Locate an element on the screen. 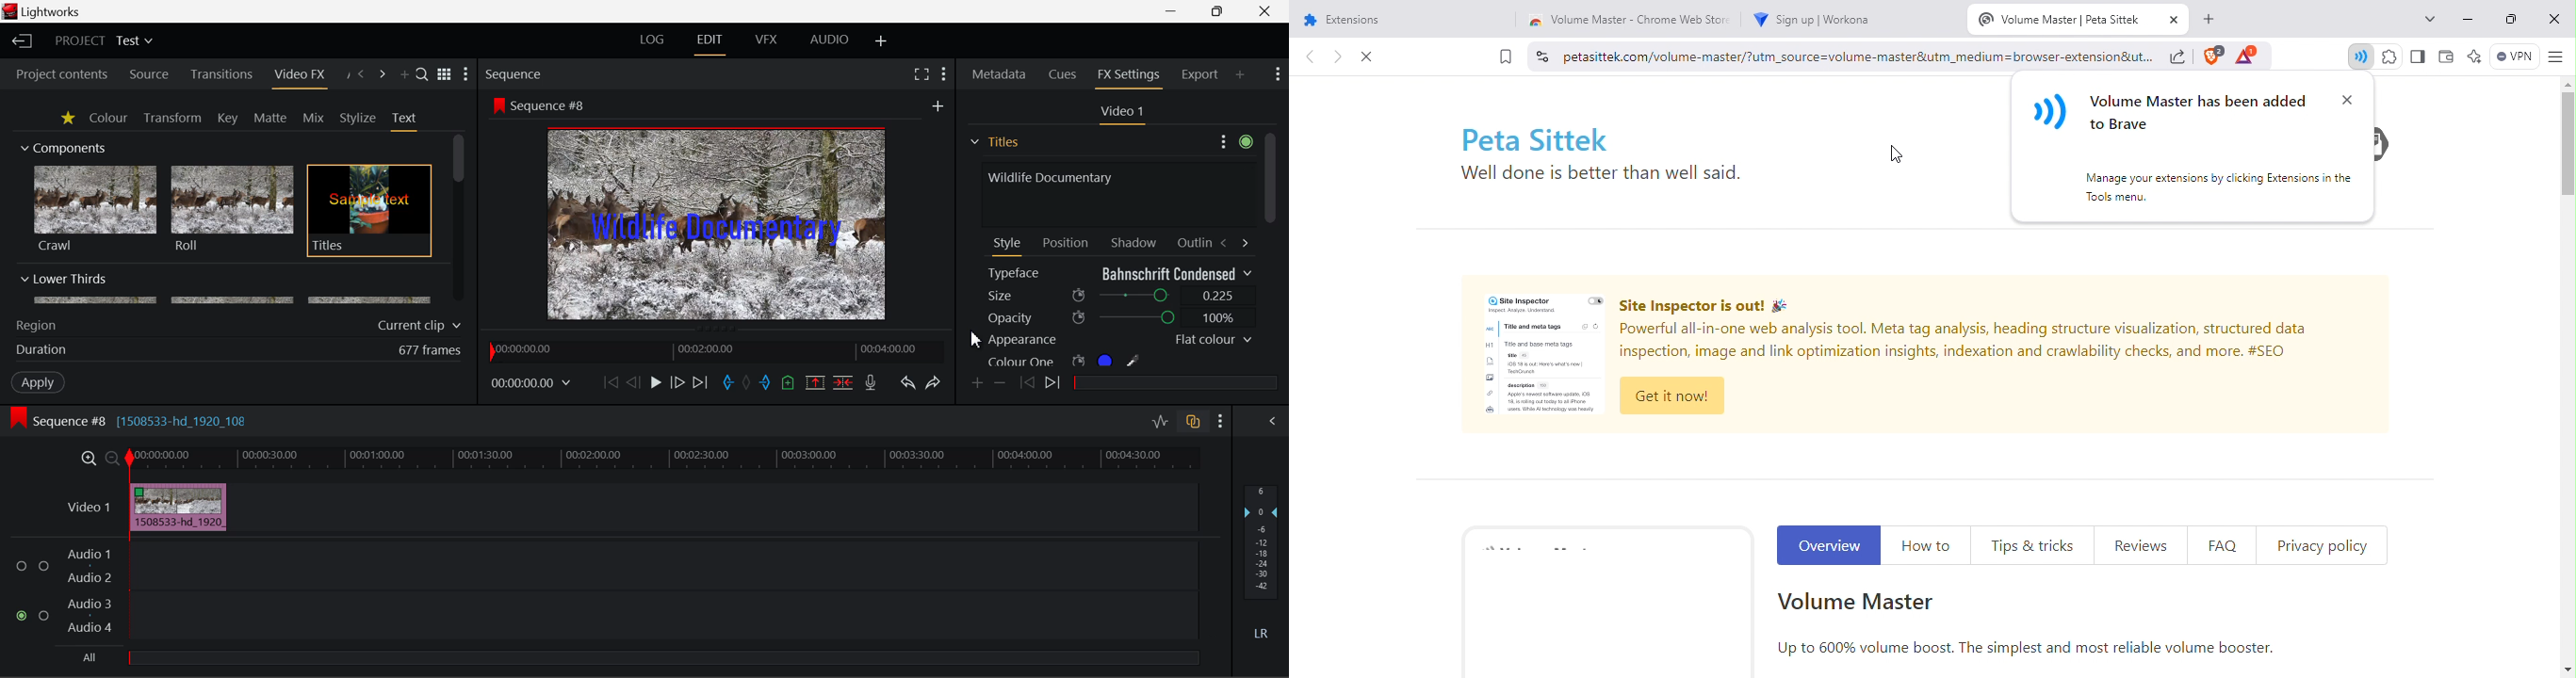 Image resolution: width=2576 pixels, height=700 pixels. Colour One is located at coordinates (1087, 360).